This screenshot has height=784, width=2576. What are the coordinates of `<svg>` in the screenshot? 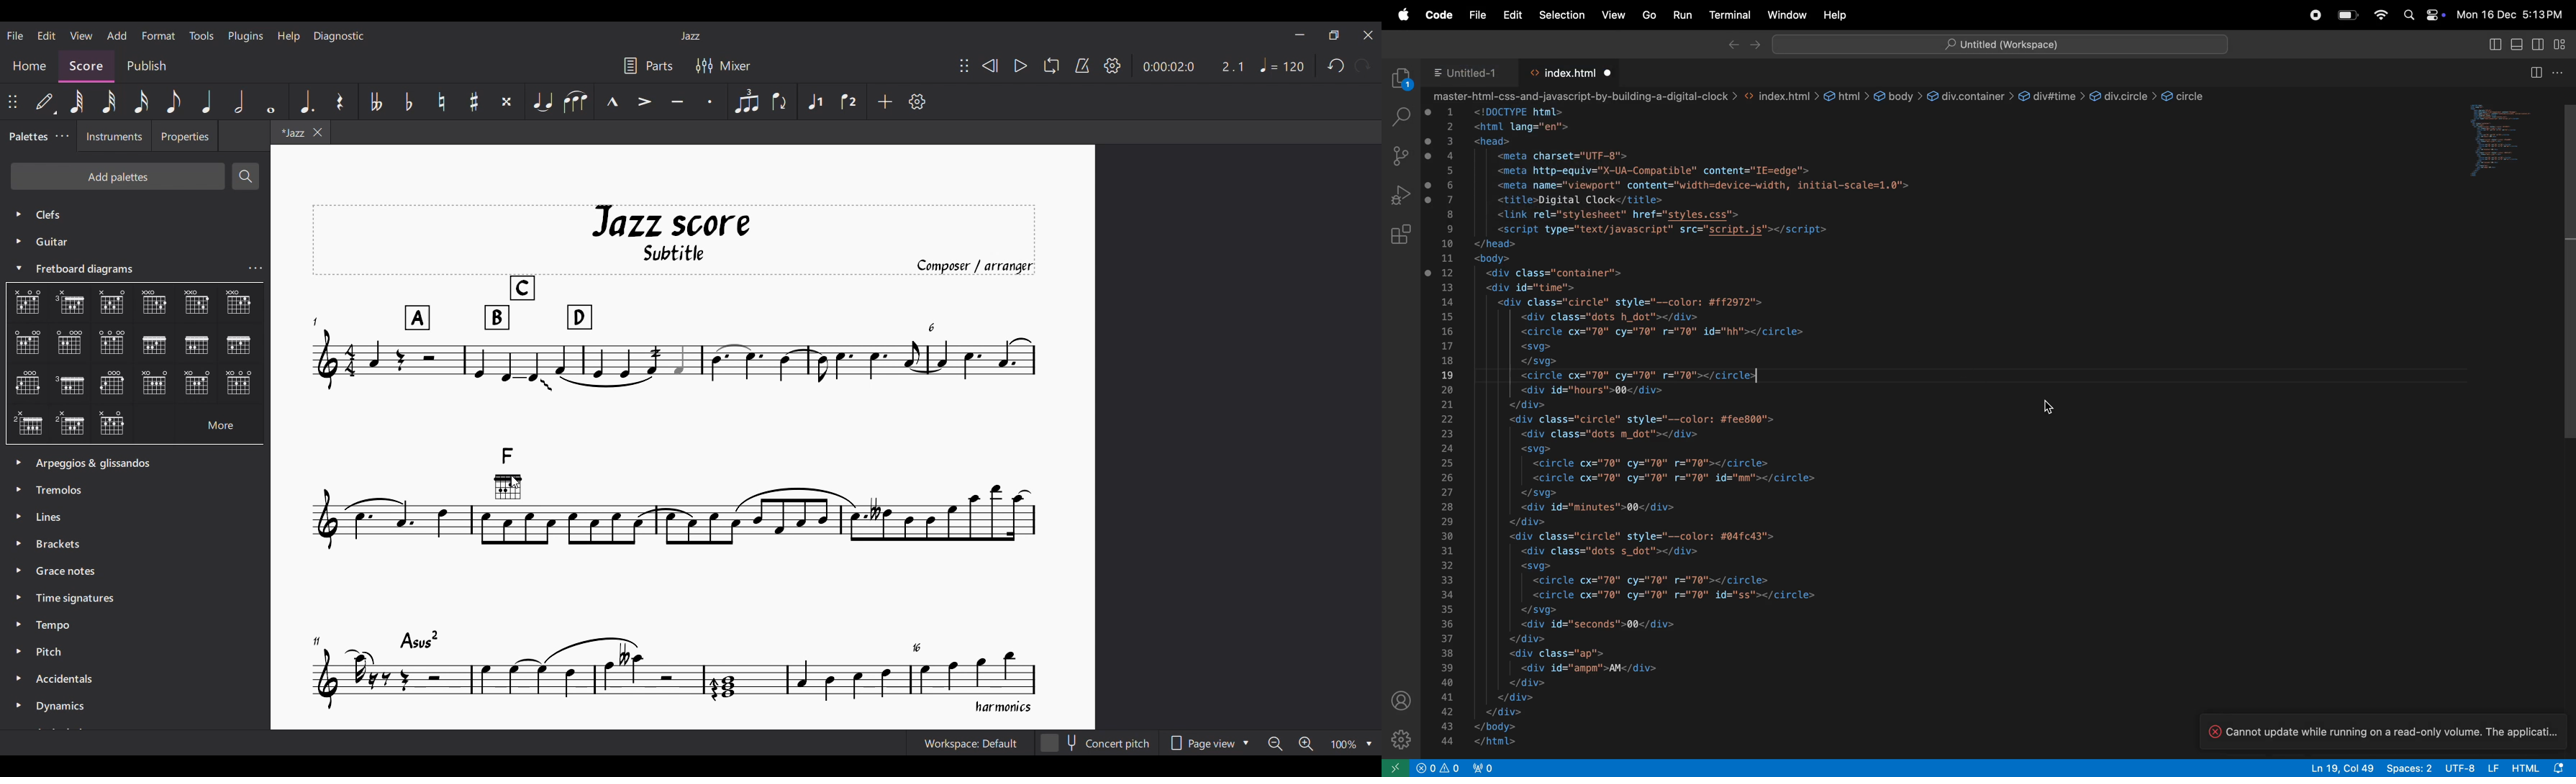 It's located at (1541, 566).